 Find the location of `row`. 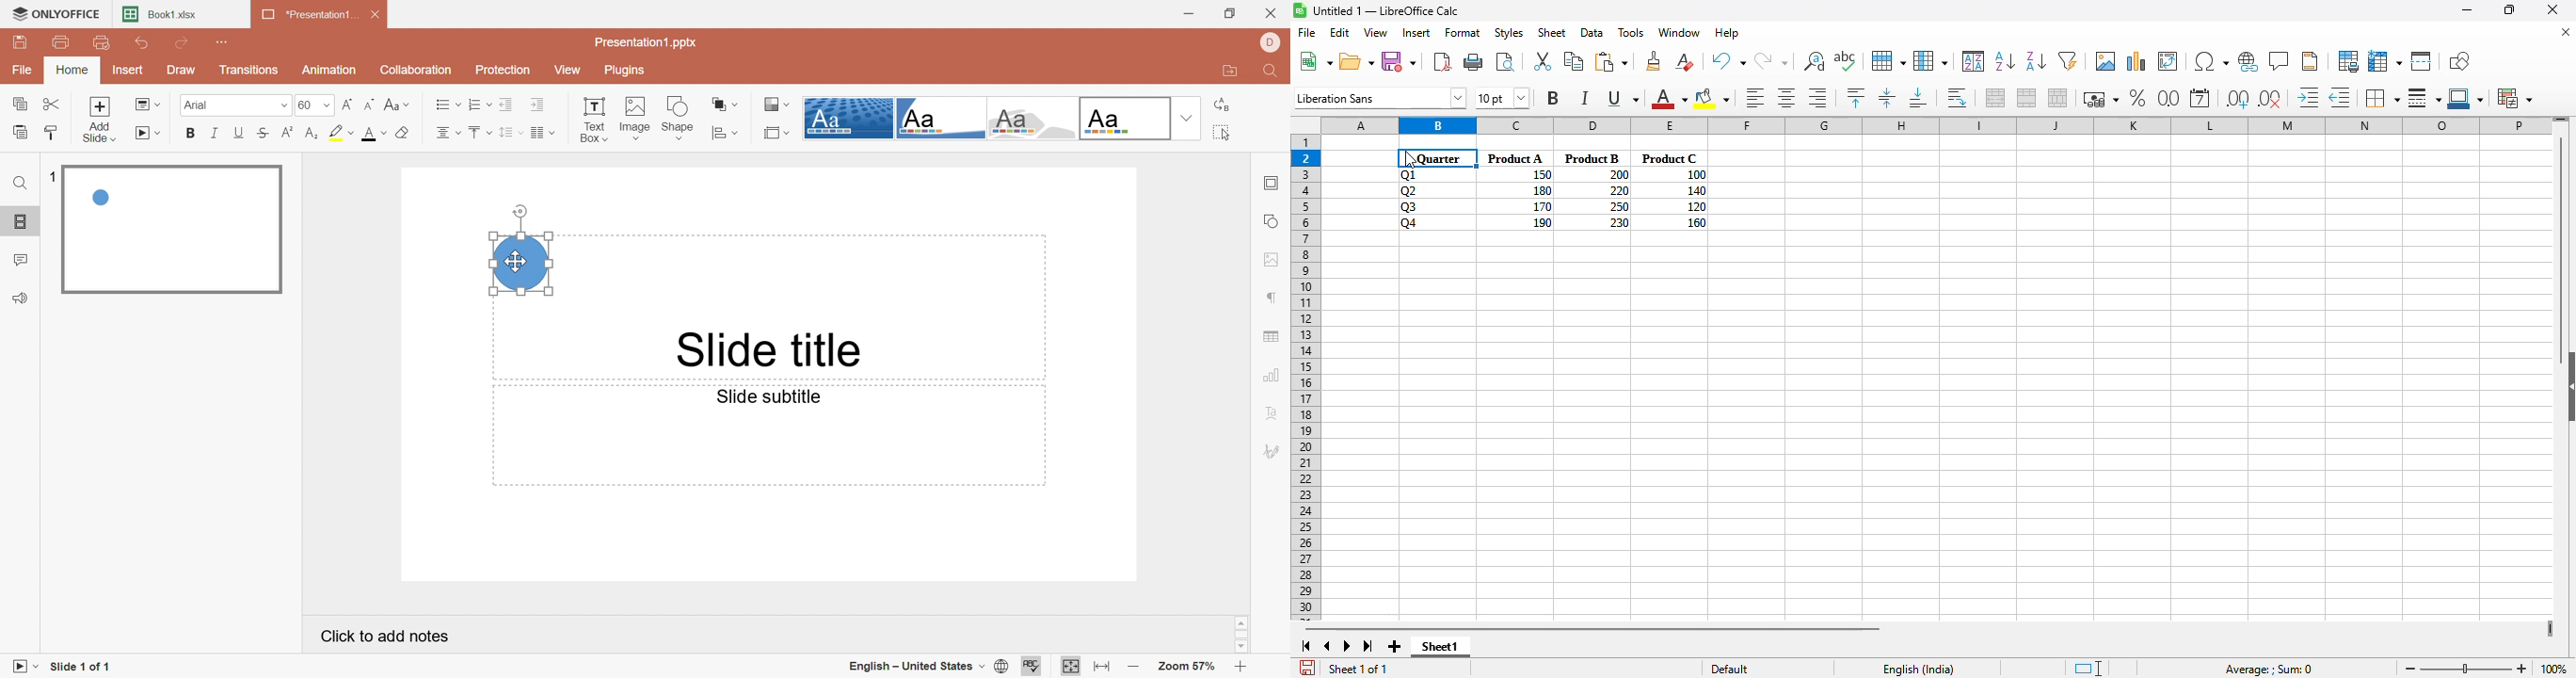

row is located at coordinates (1889, 61).